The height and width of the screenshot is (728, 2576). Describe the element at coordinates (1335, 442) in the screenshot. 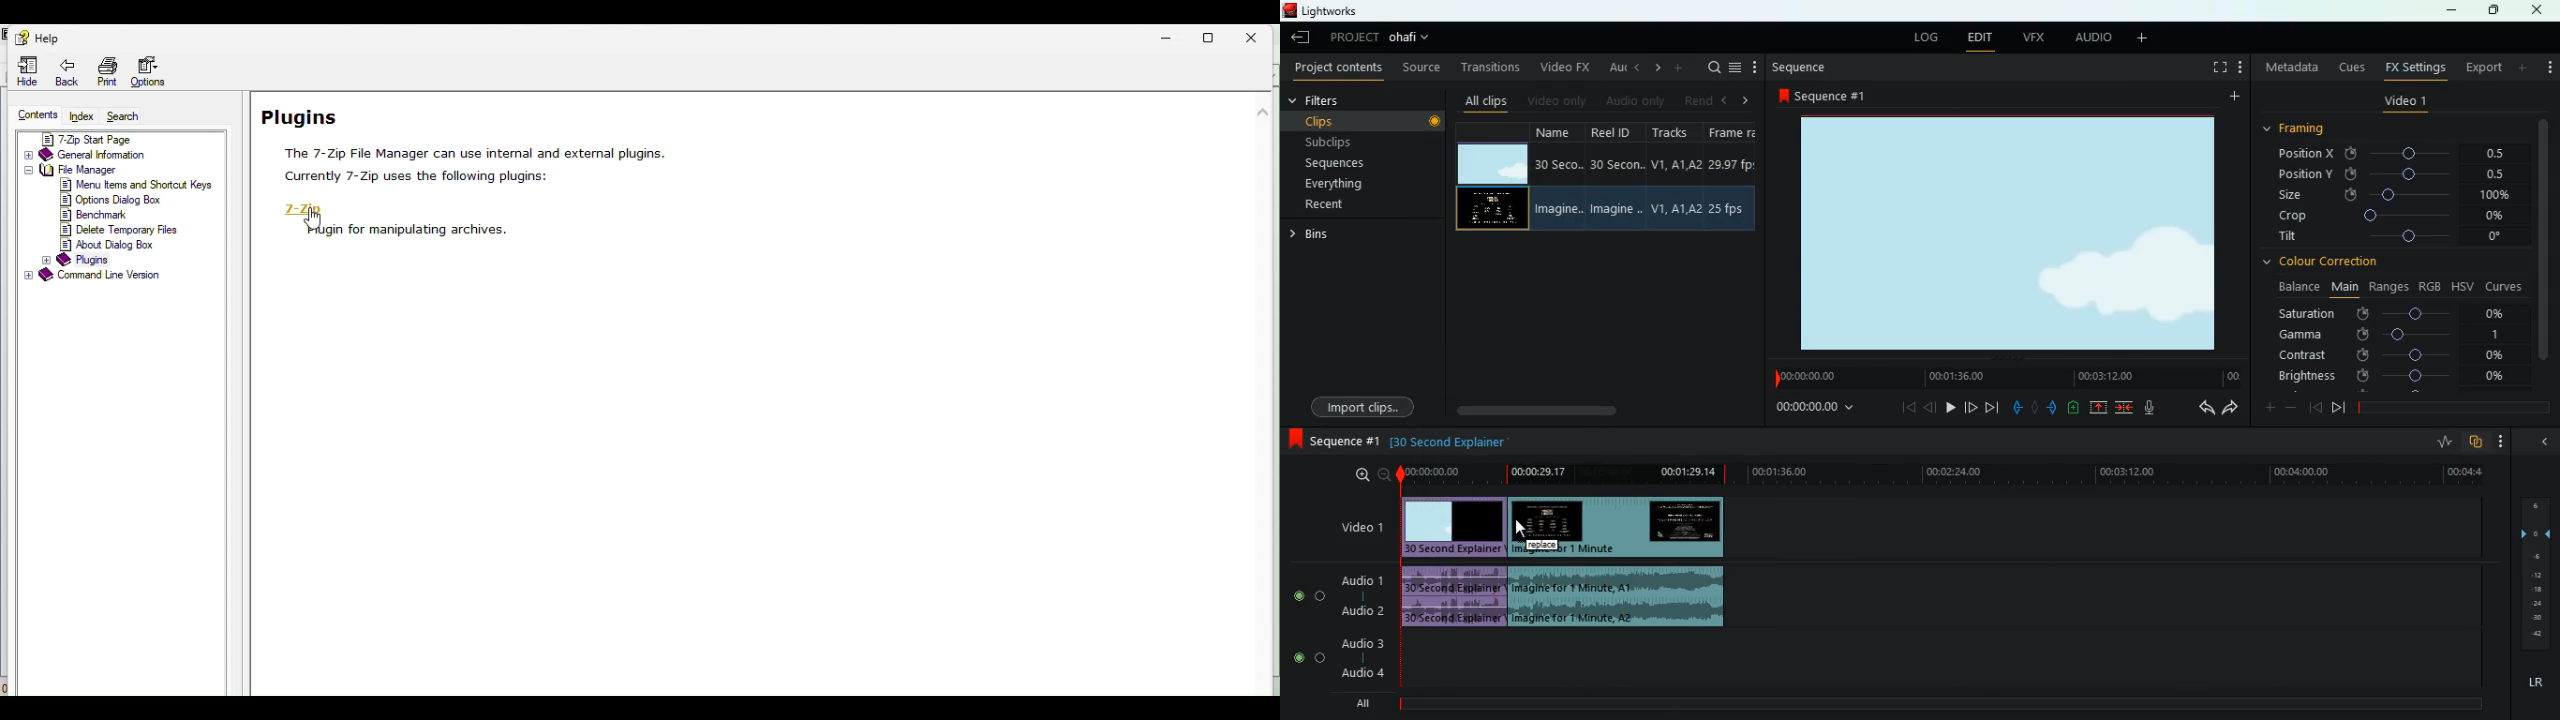

I see `sequence` at that location.